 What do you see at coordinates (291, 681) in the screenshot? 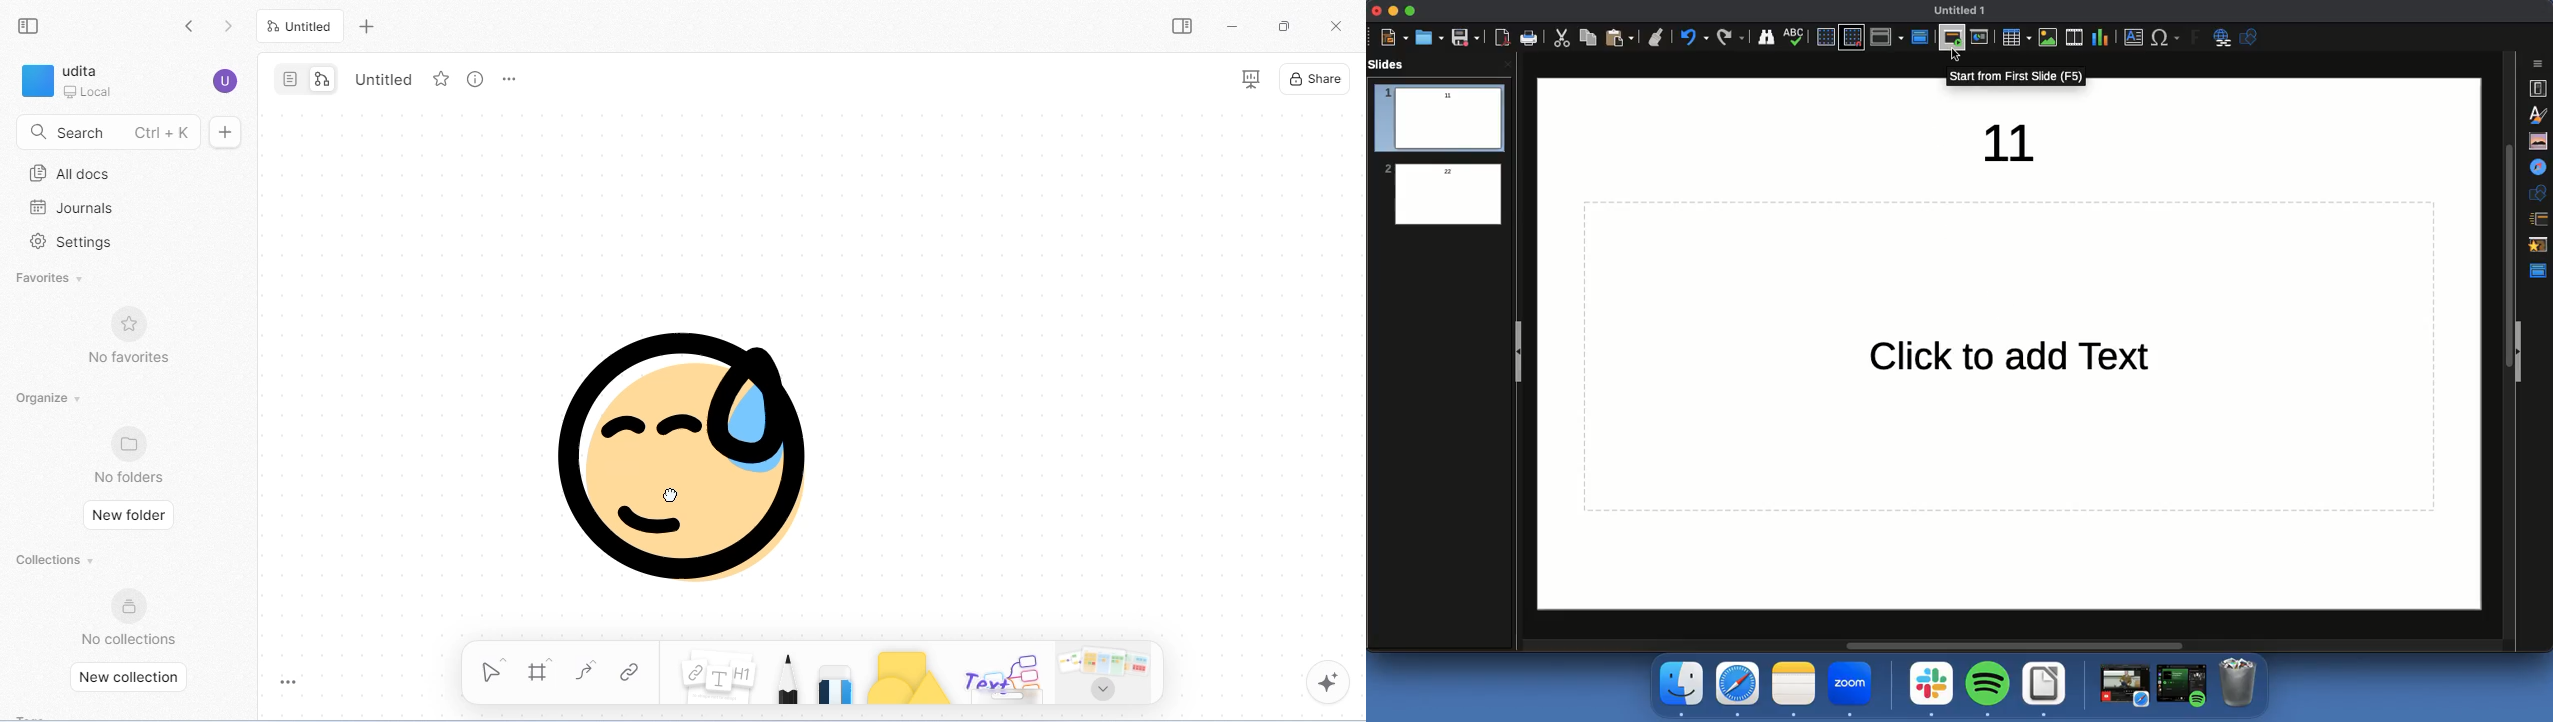
I see `toggle zoom` at bounding box center [291, 681].